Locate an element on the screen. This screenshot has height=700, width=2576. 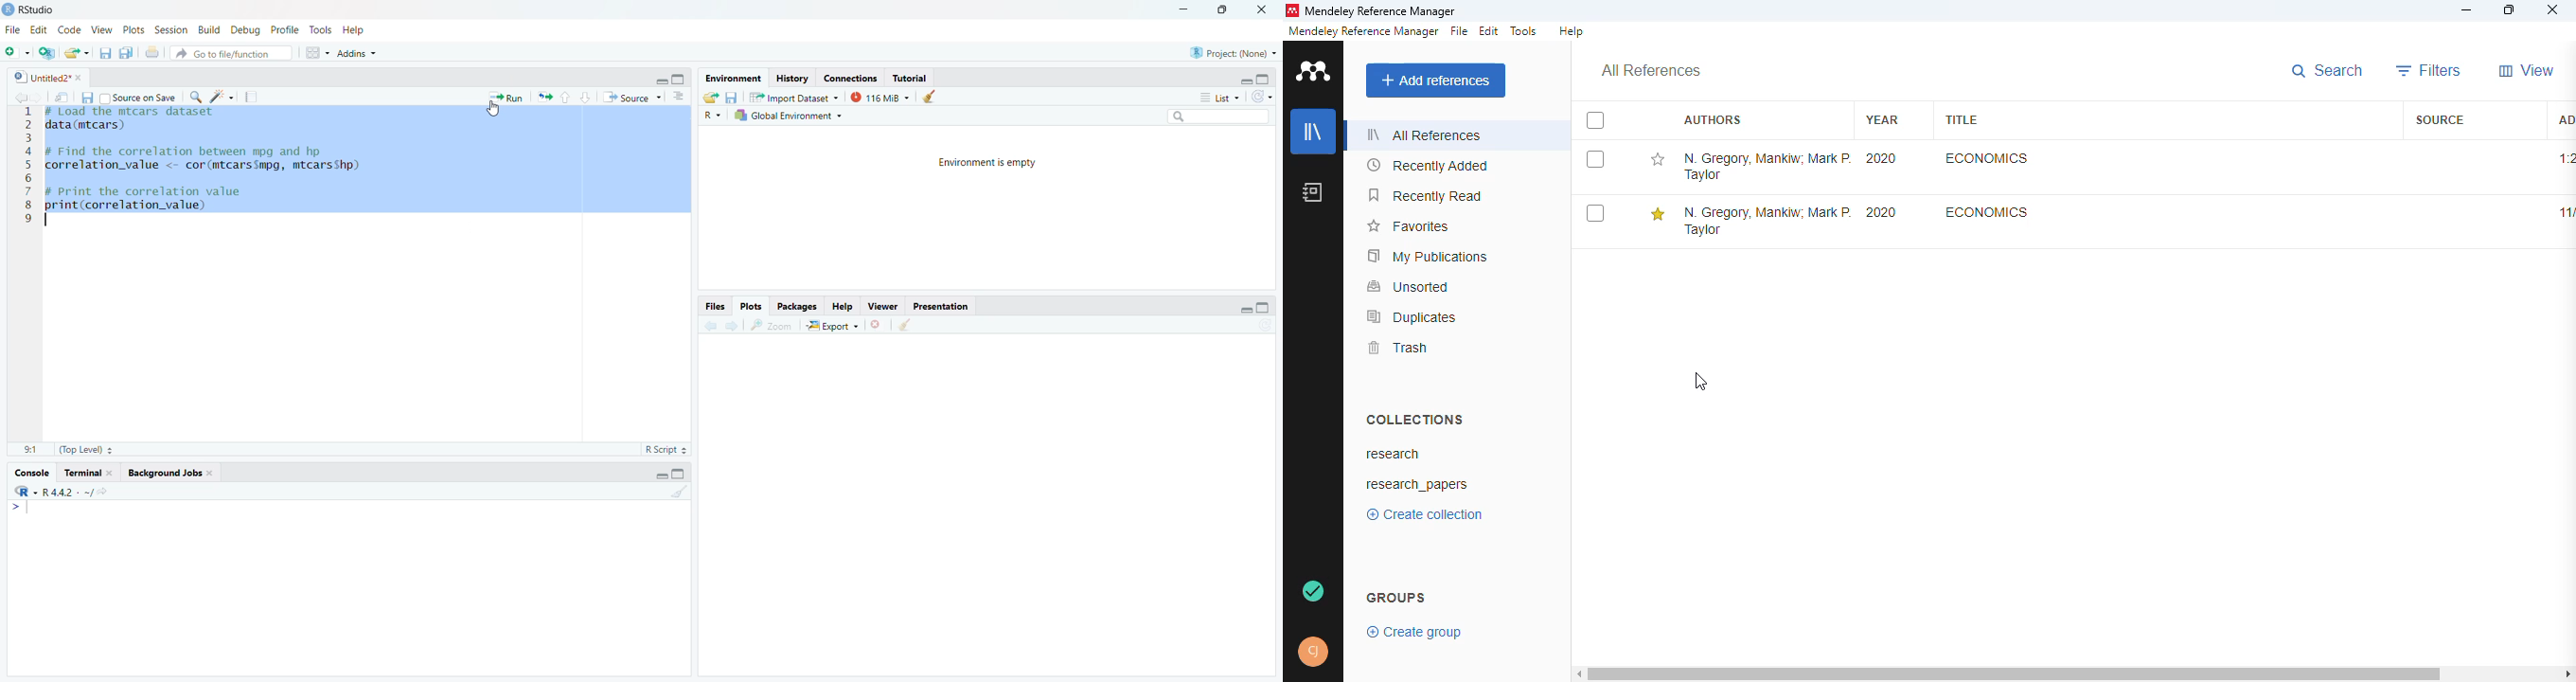
Maximize/Restore is located at coordinates (1264, 309).